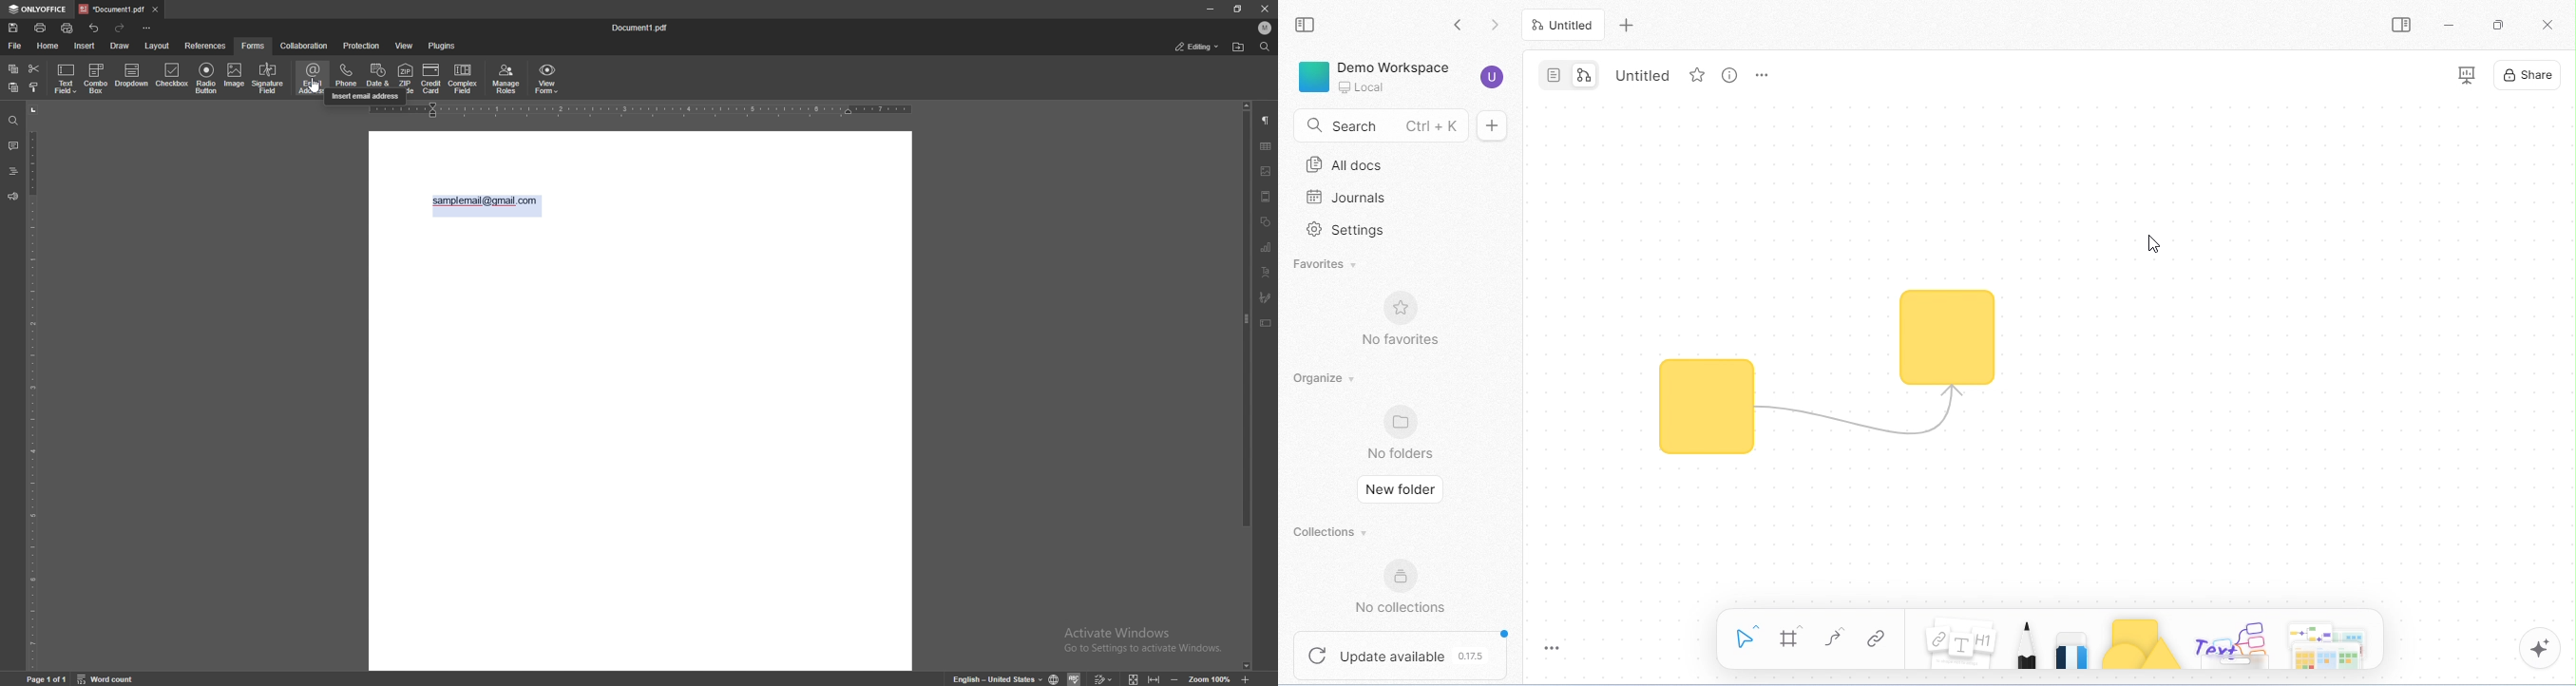 This screenshot has height=700, width=2576. Describe the element at coordinates (84, 46) in the screenshot. I see `insert` at that location.